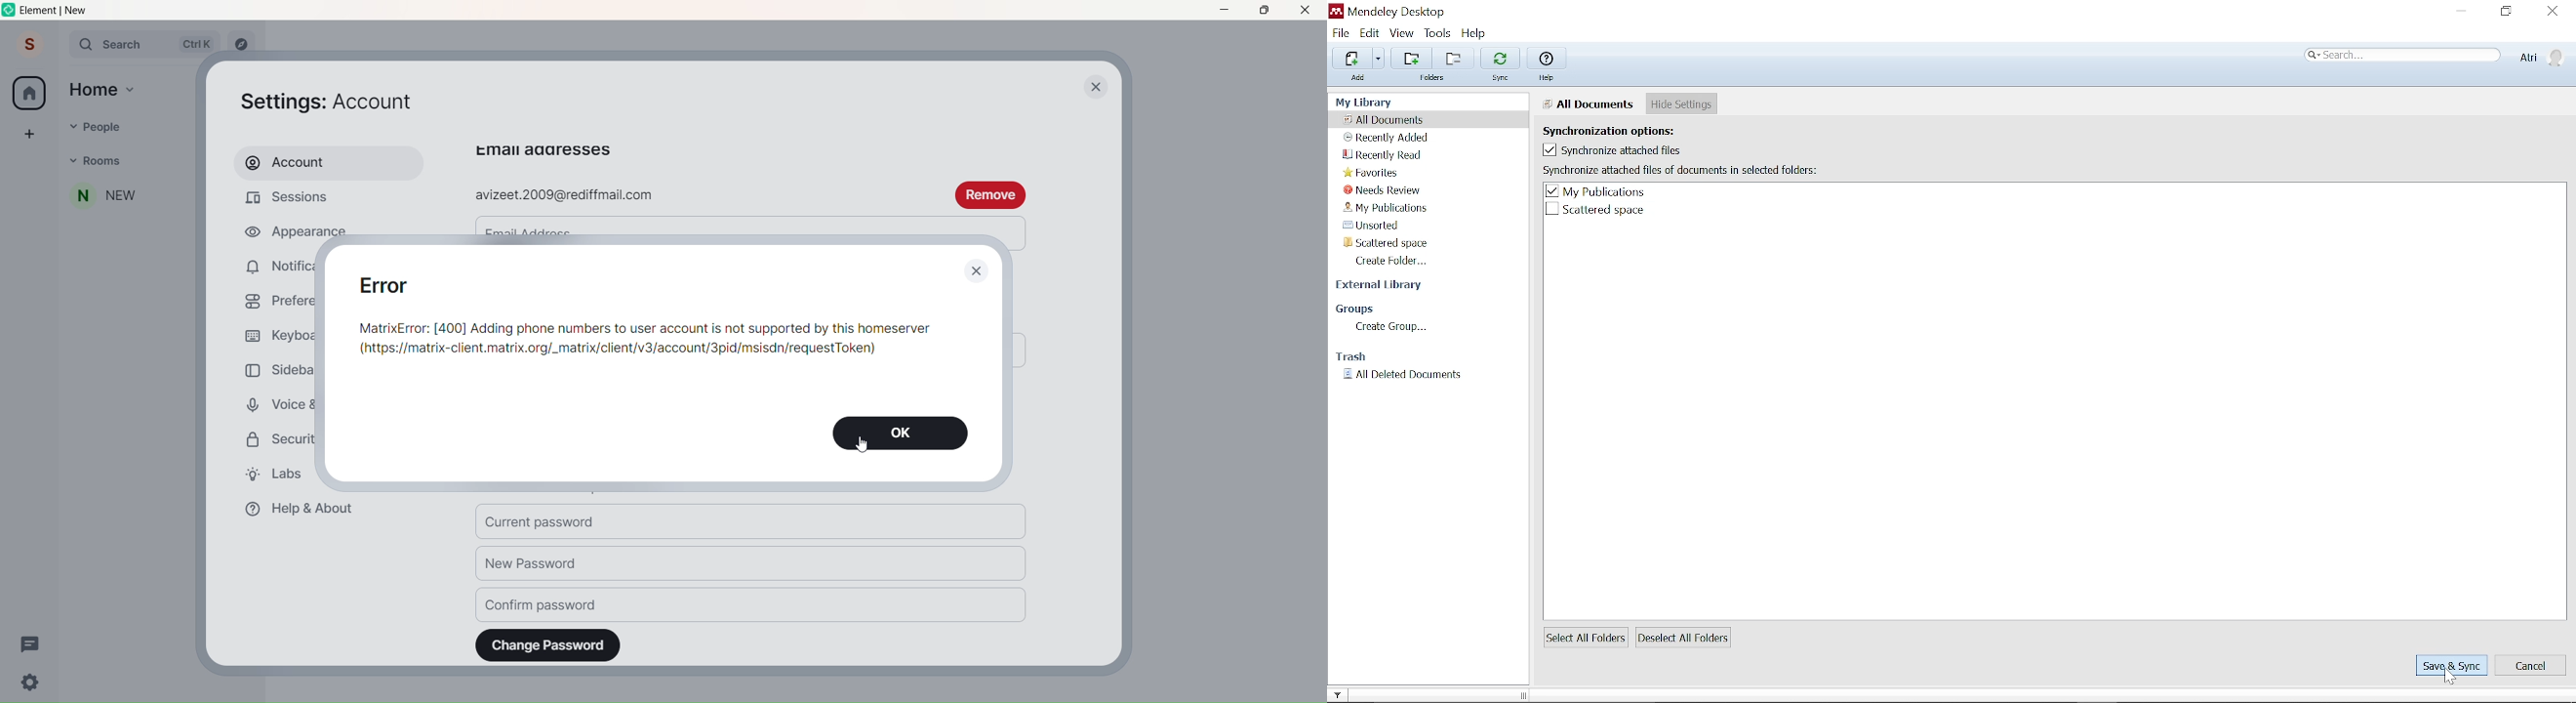 This screenshot has width=2576, height=728. I want to click on Folder named "Scattered space", so click(1593, 210).